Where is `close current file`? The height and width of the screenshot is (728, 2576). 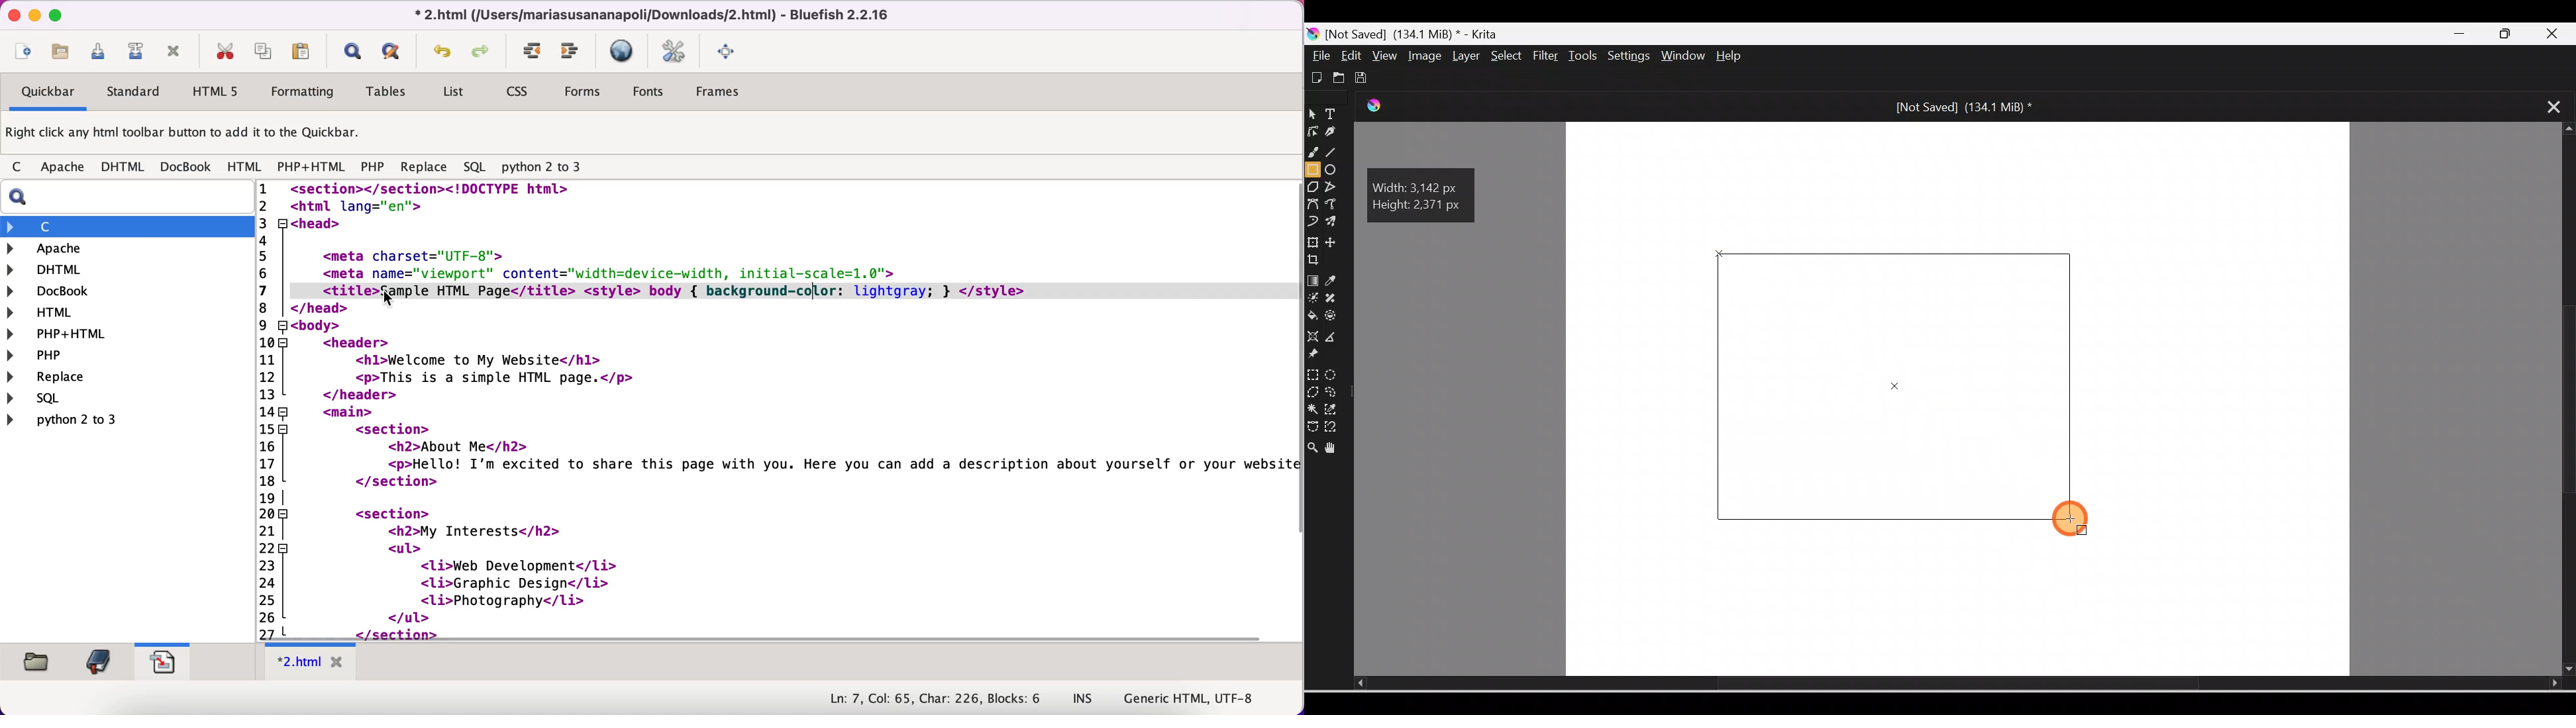 close current file is located at coordinates (174, 52).